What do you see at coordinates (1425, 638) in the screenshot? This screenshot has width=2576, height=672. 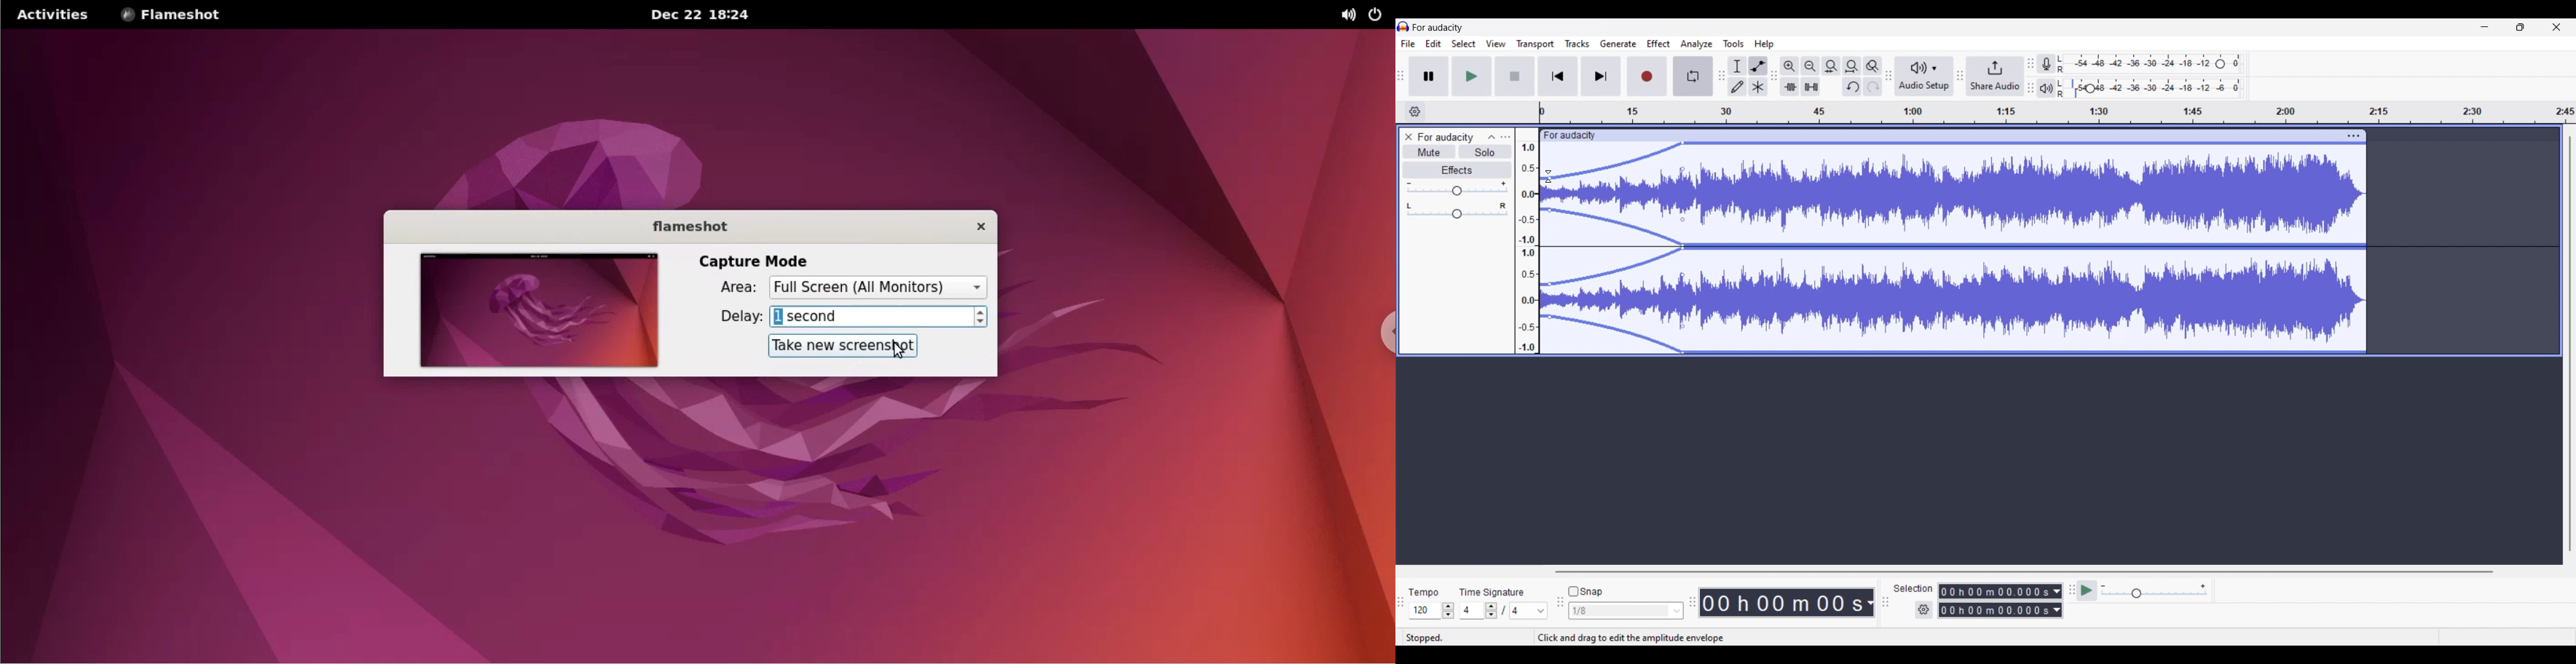 I see `stopped` at bounding box center [1425, 638].